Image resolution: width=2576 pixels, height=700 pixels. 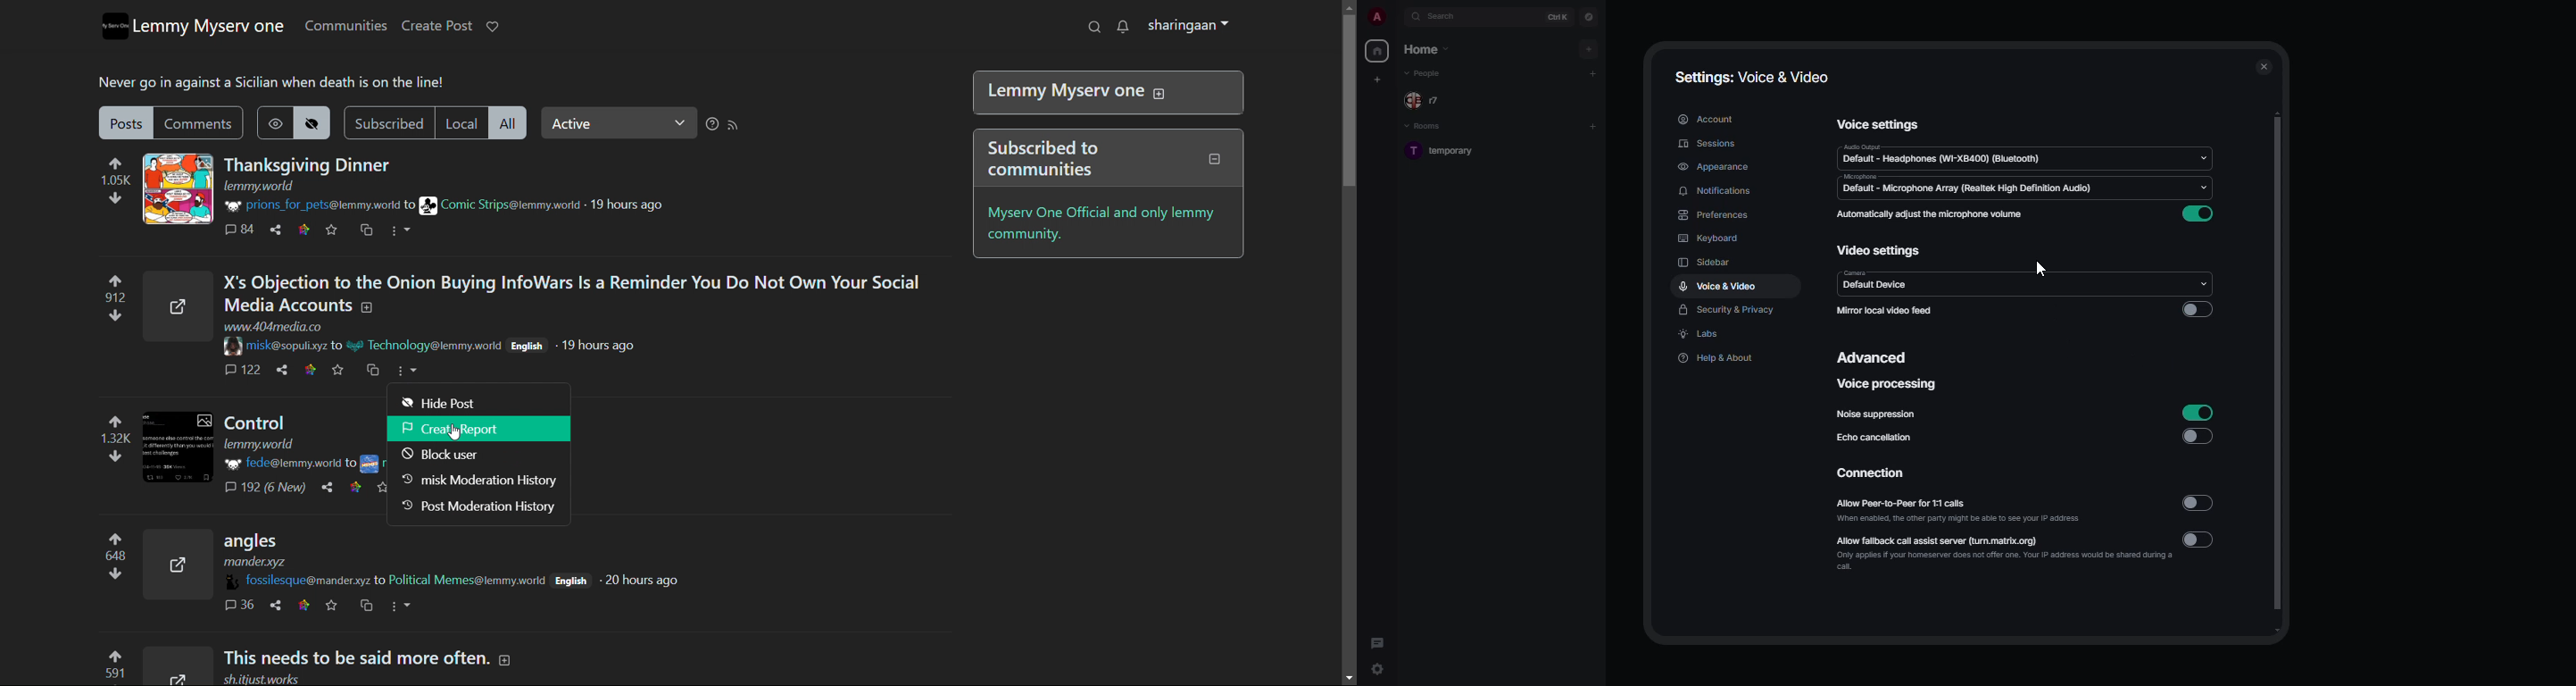 What do you see at coordinates (1710, 144) in the screenshot?
I see `sessions` at bounding box center [1710, 144].